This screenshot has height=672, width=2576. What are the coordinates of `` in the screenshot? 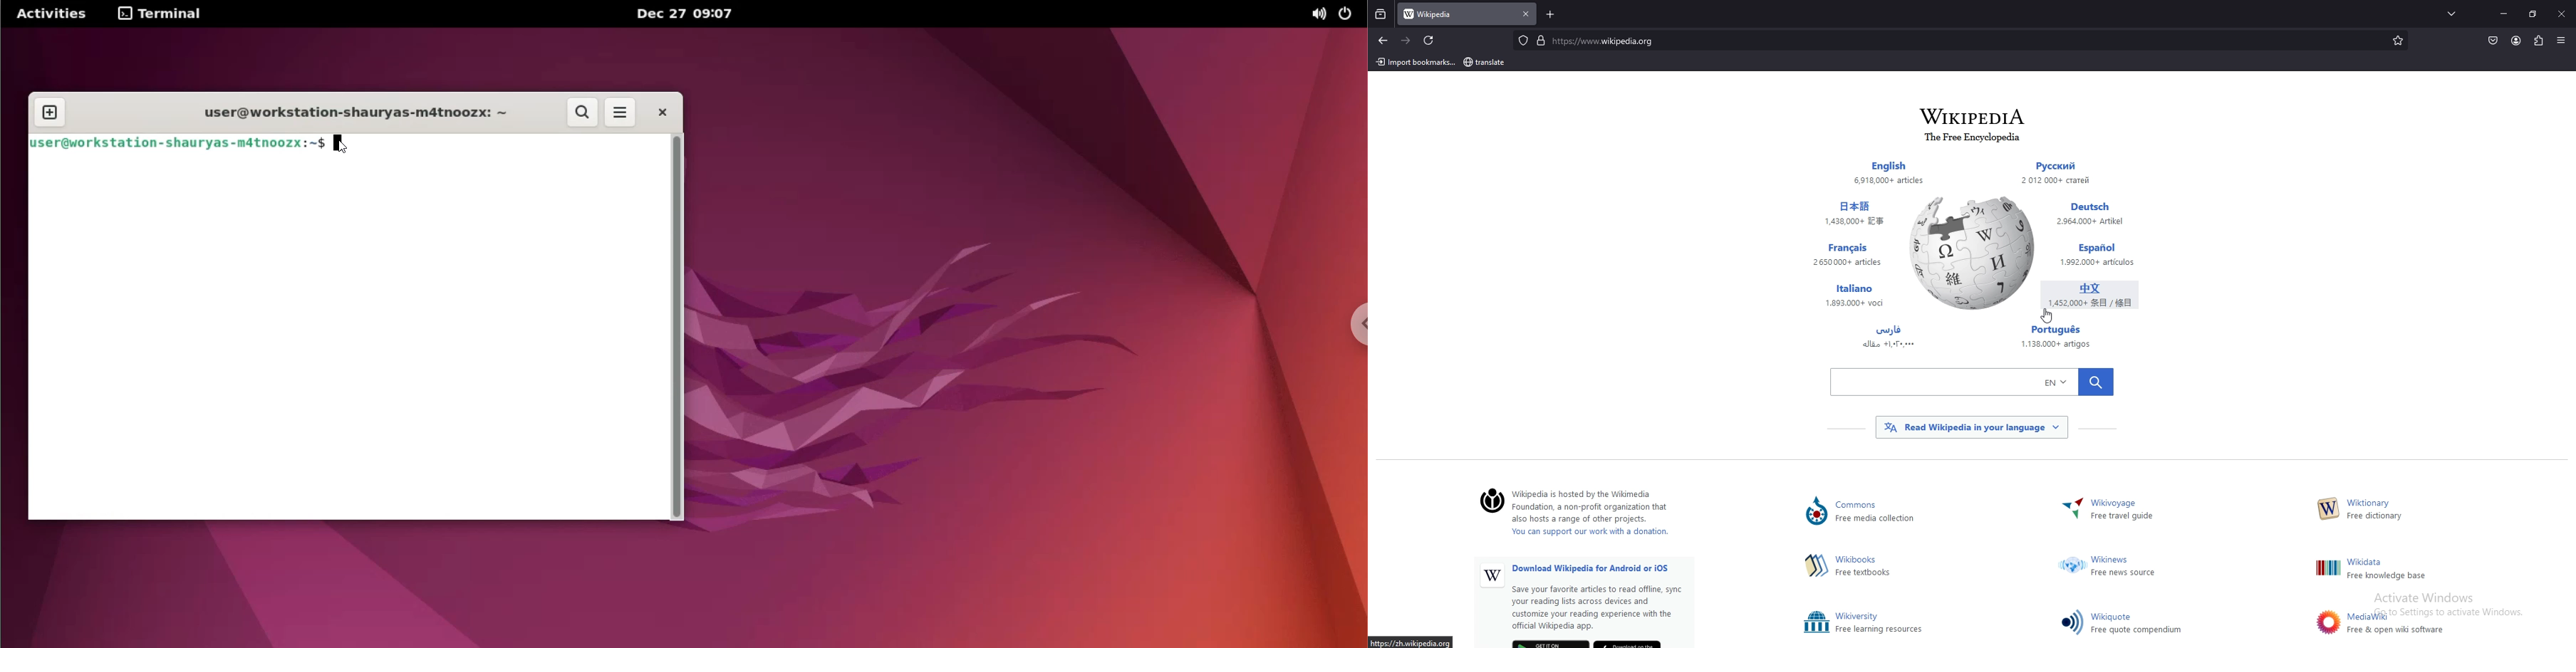 It's located at (2562, 41).